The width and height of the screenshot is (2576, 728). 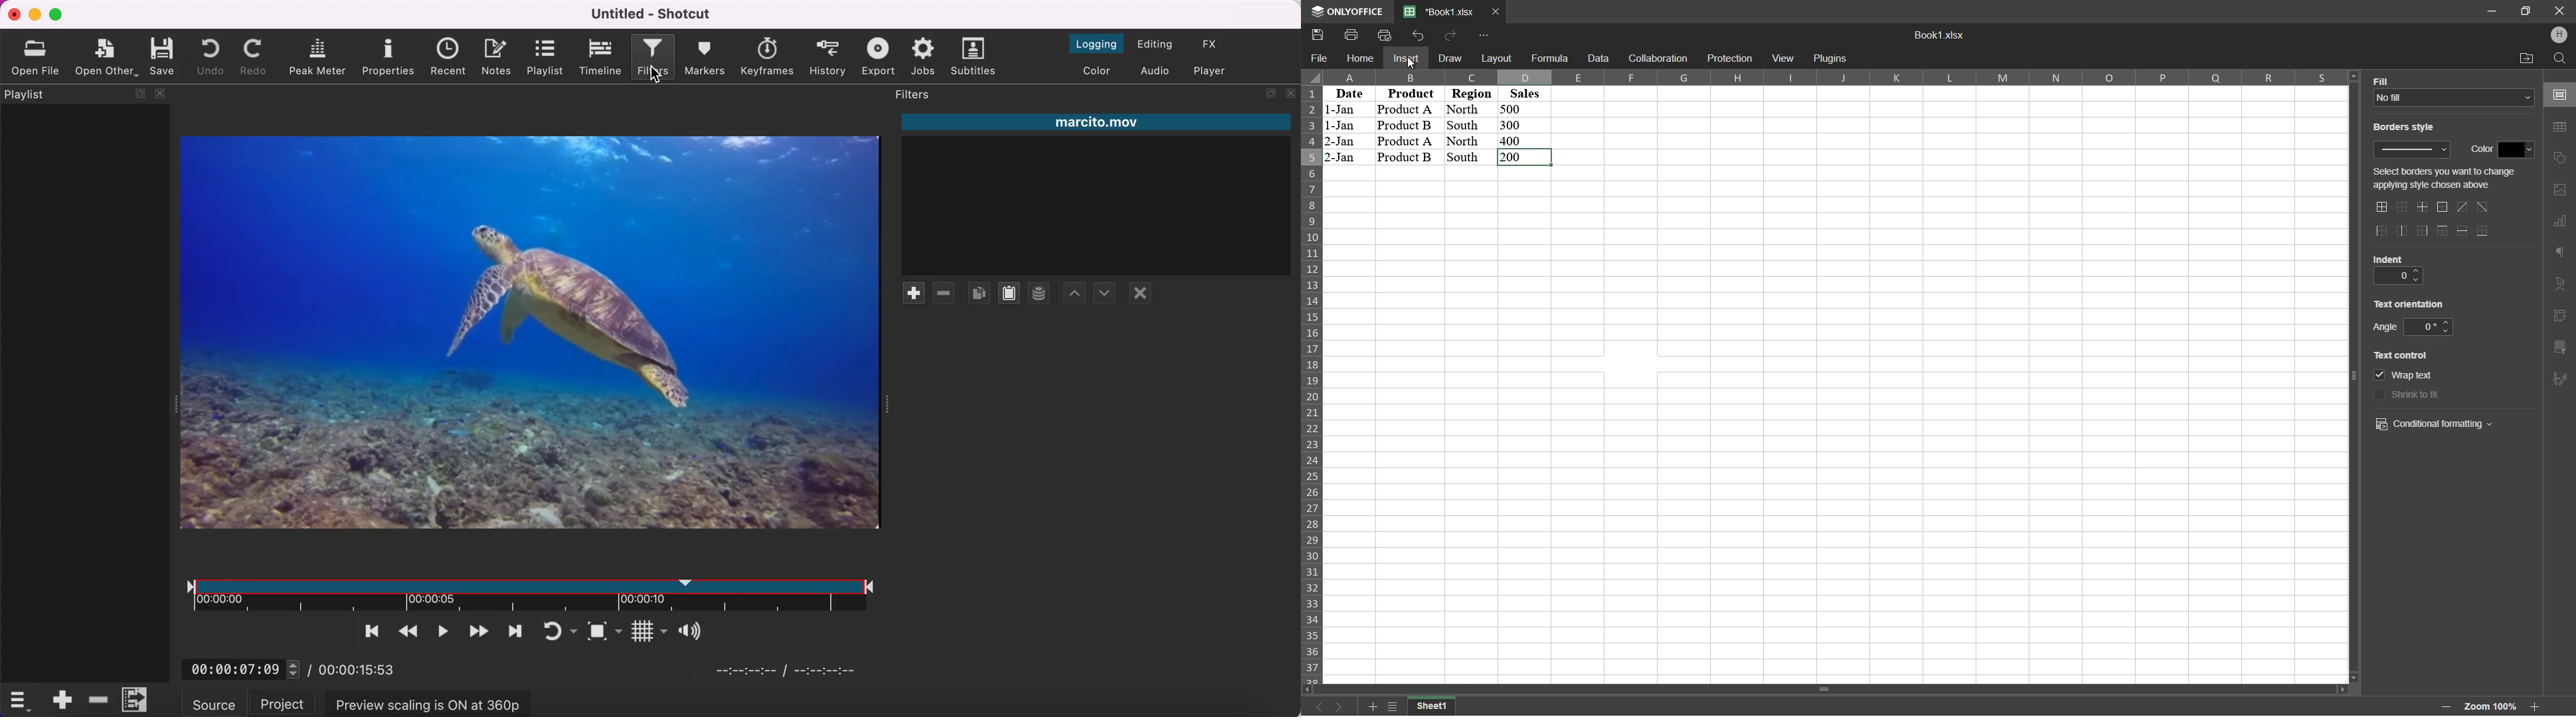 I want to click on list of sheets, so click(x=1394, y=706).